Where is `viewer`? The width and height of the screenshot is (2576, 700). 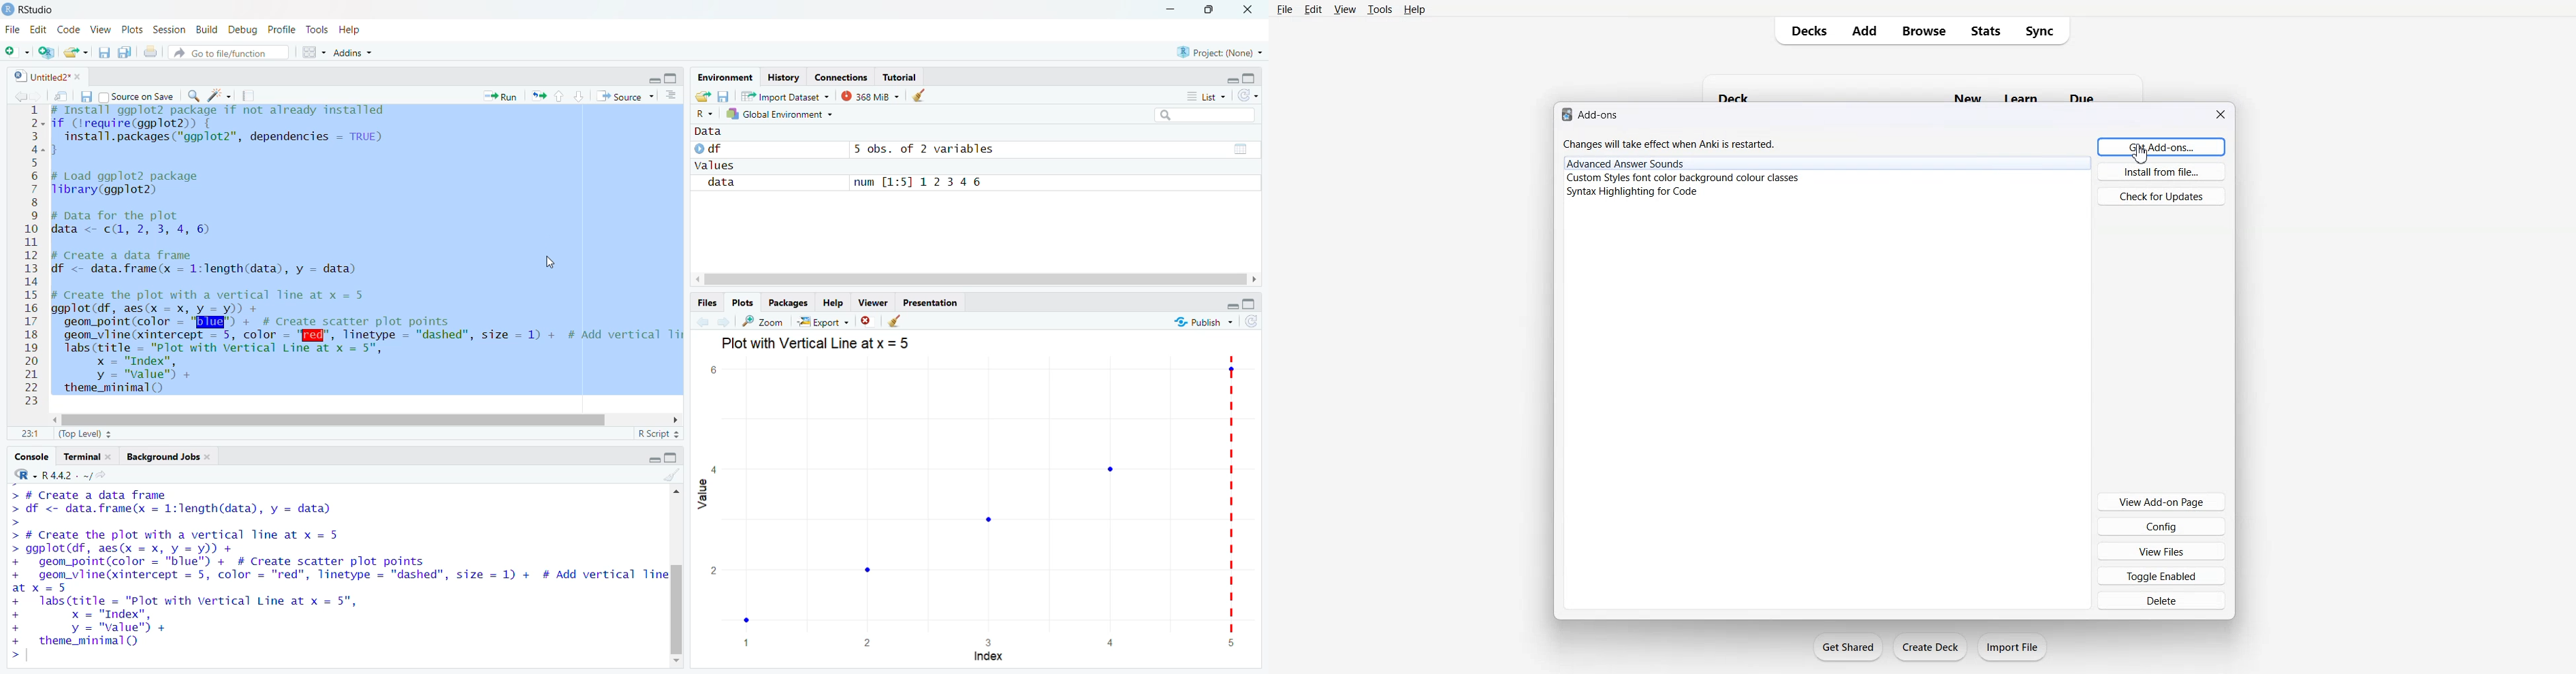
viewer is located at coordinates (874, 303).